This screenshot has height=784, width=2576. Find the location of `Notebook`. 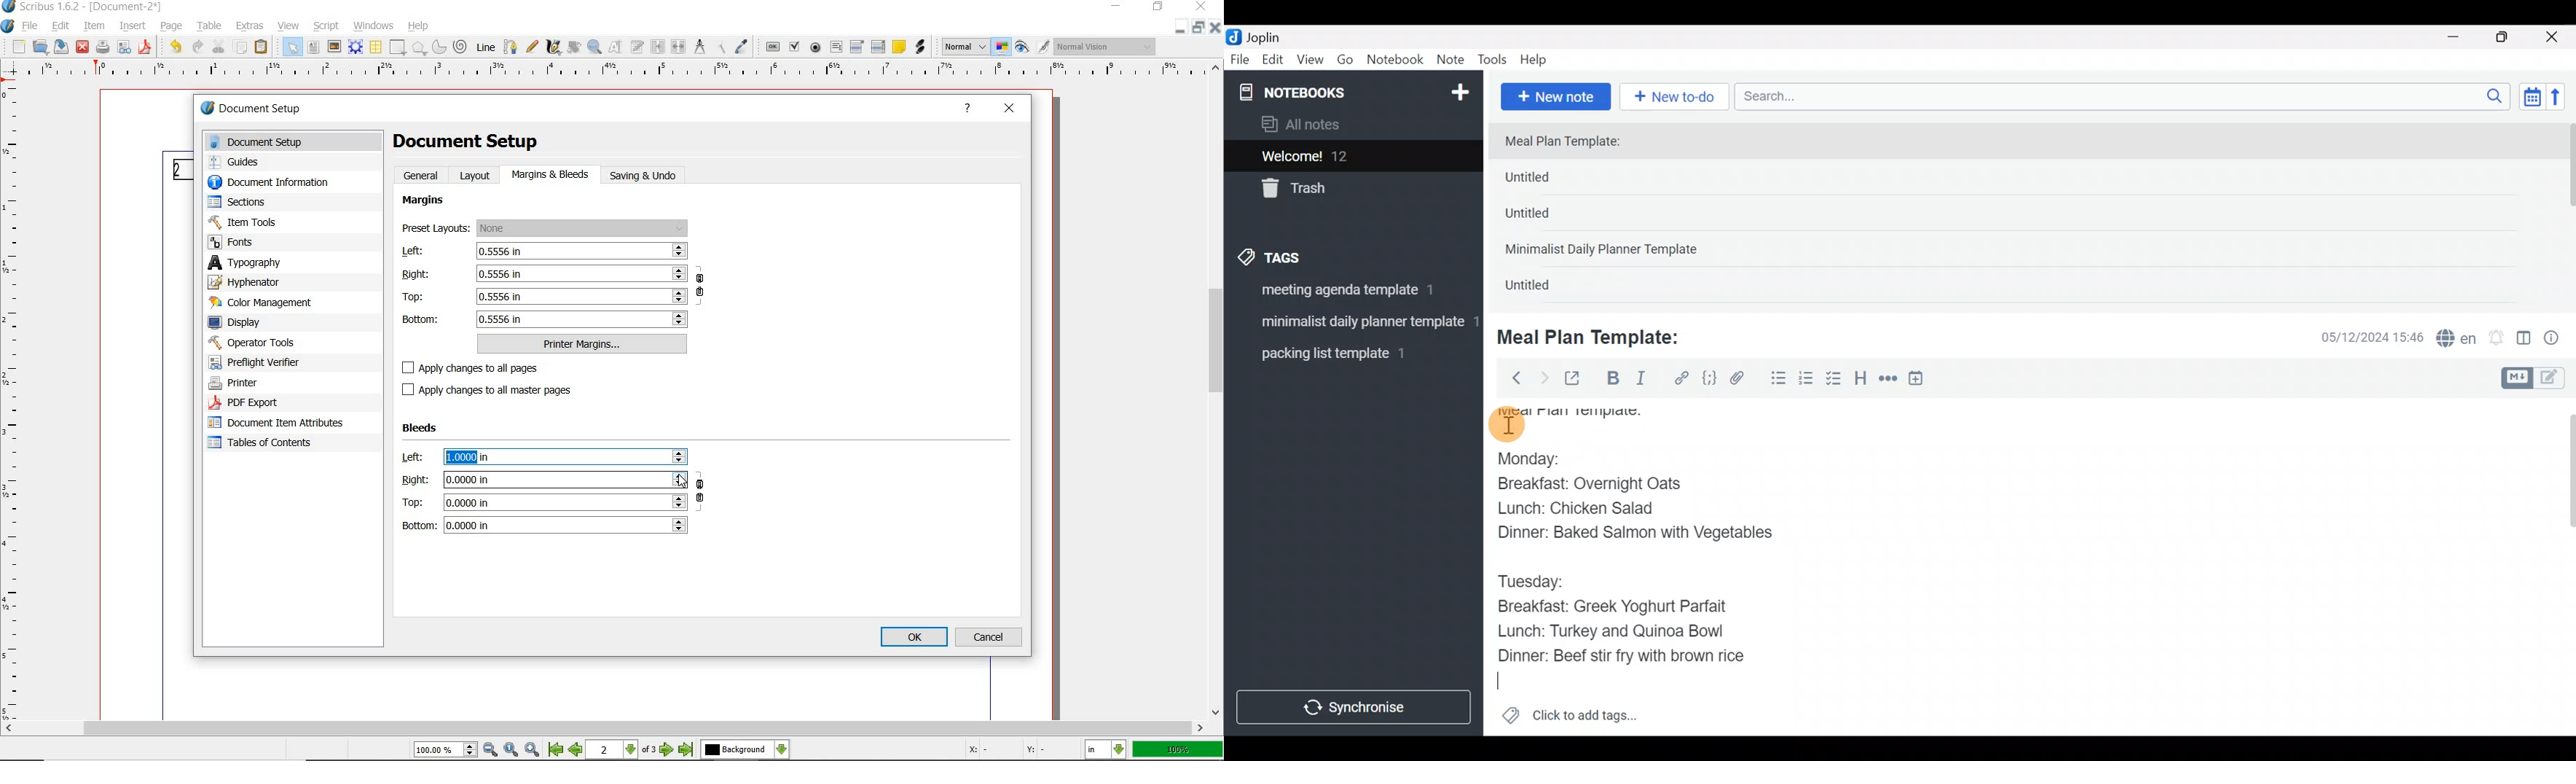

Notebook is located at coordinates (1396, 60).